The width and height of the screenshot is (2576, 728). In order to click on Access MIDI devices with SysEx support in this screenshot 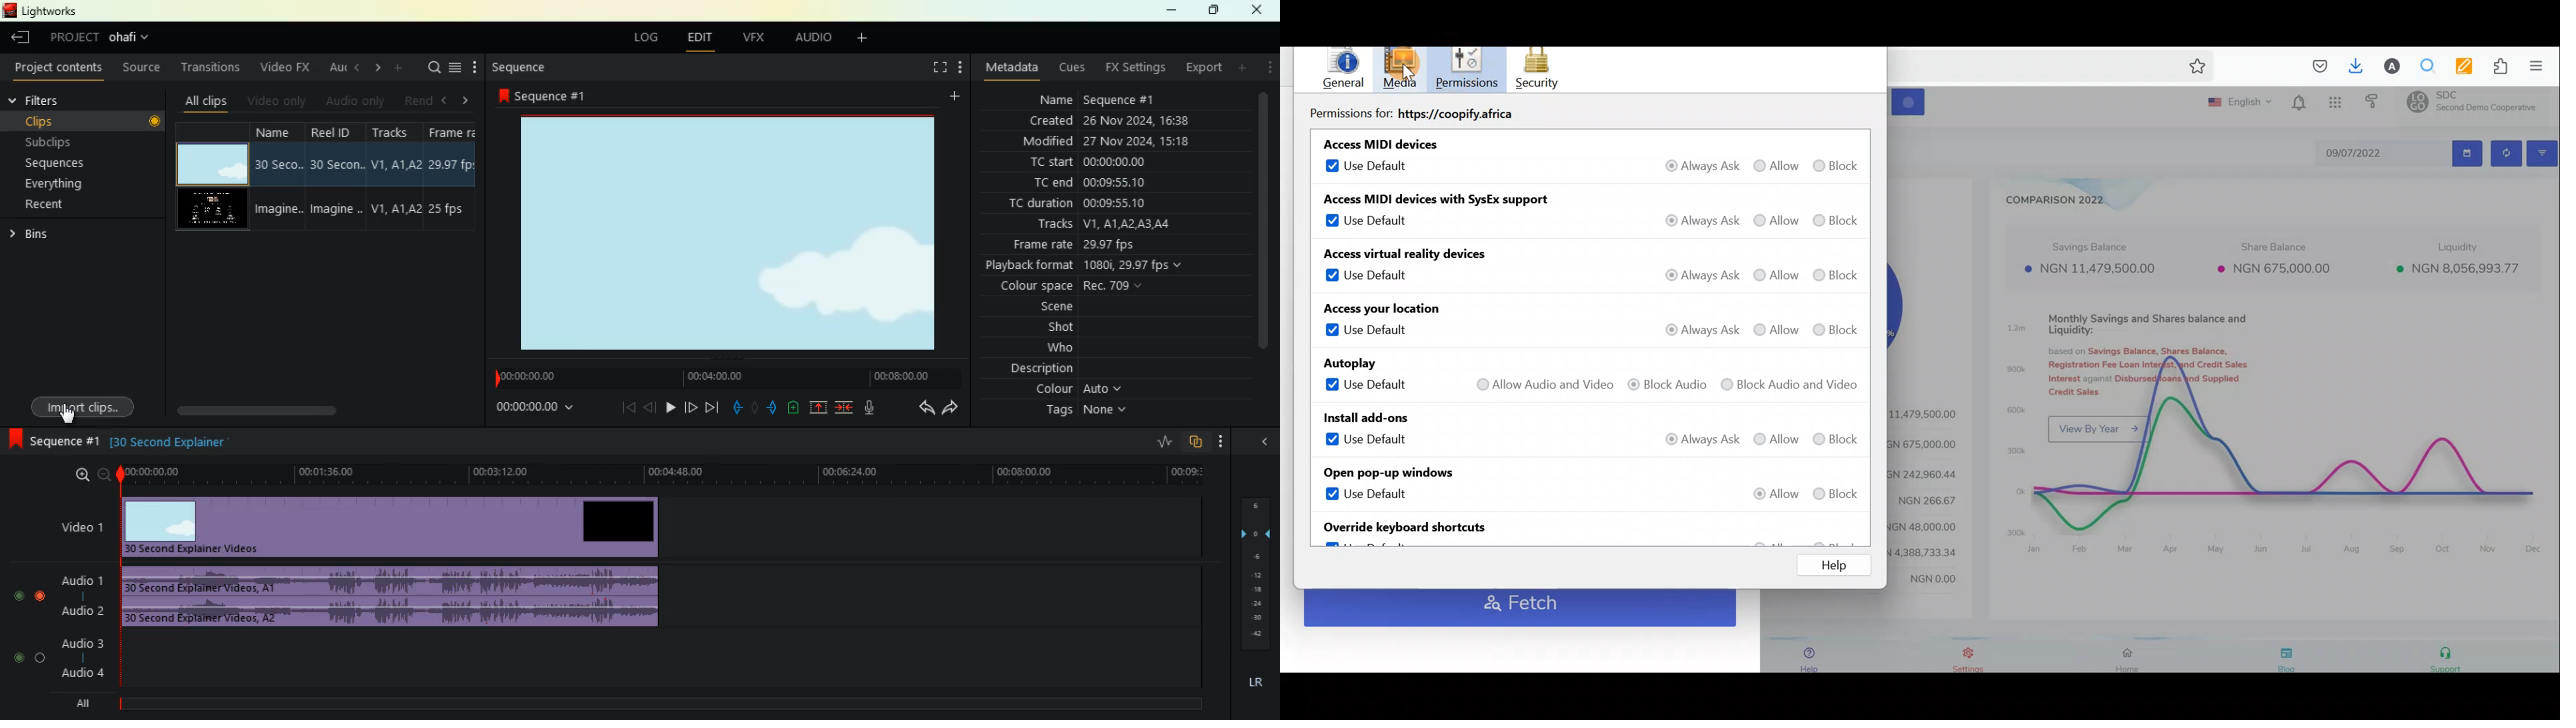, I will do `click(1438, 199)`.